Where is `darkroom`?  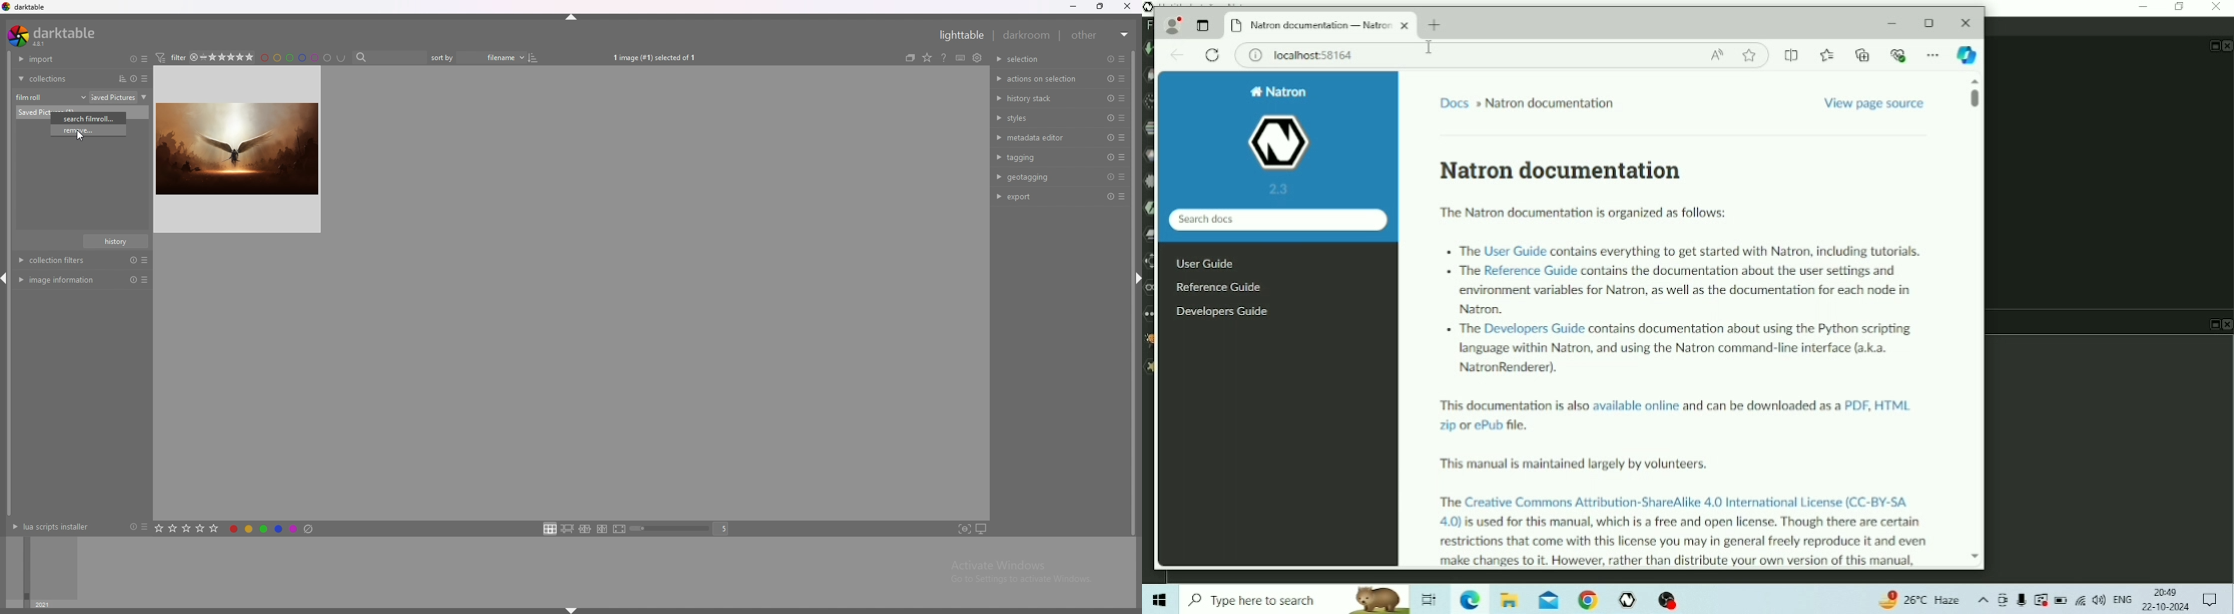
darkroom is located at coordinates (1027, 35).